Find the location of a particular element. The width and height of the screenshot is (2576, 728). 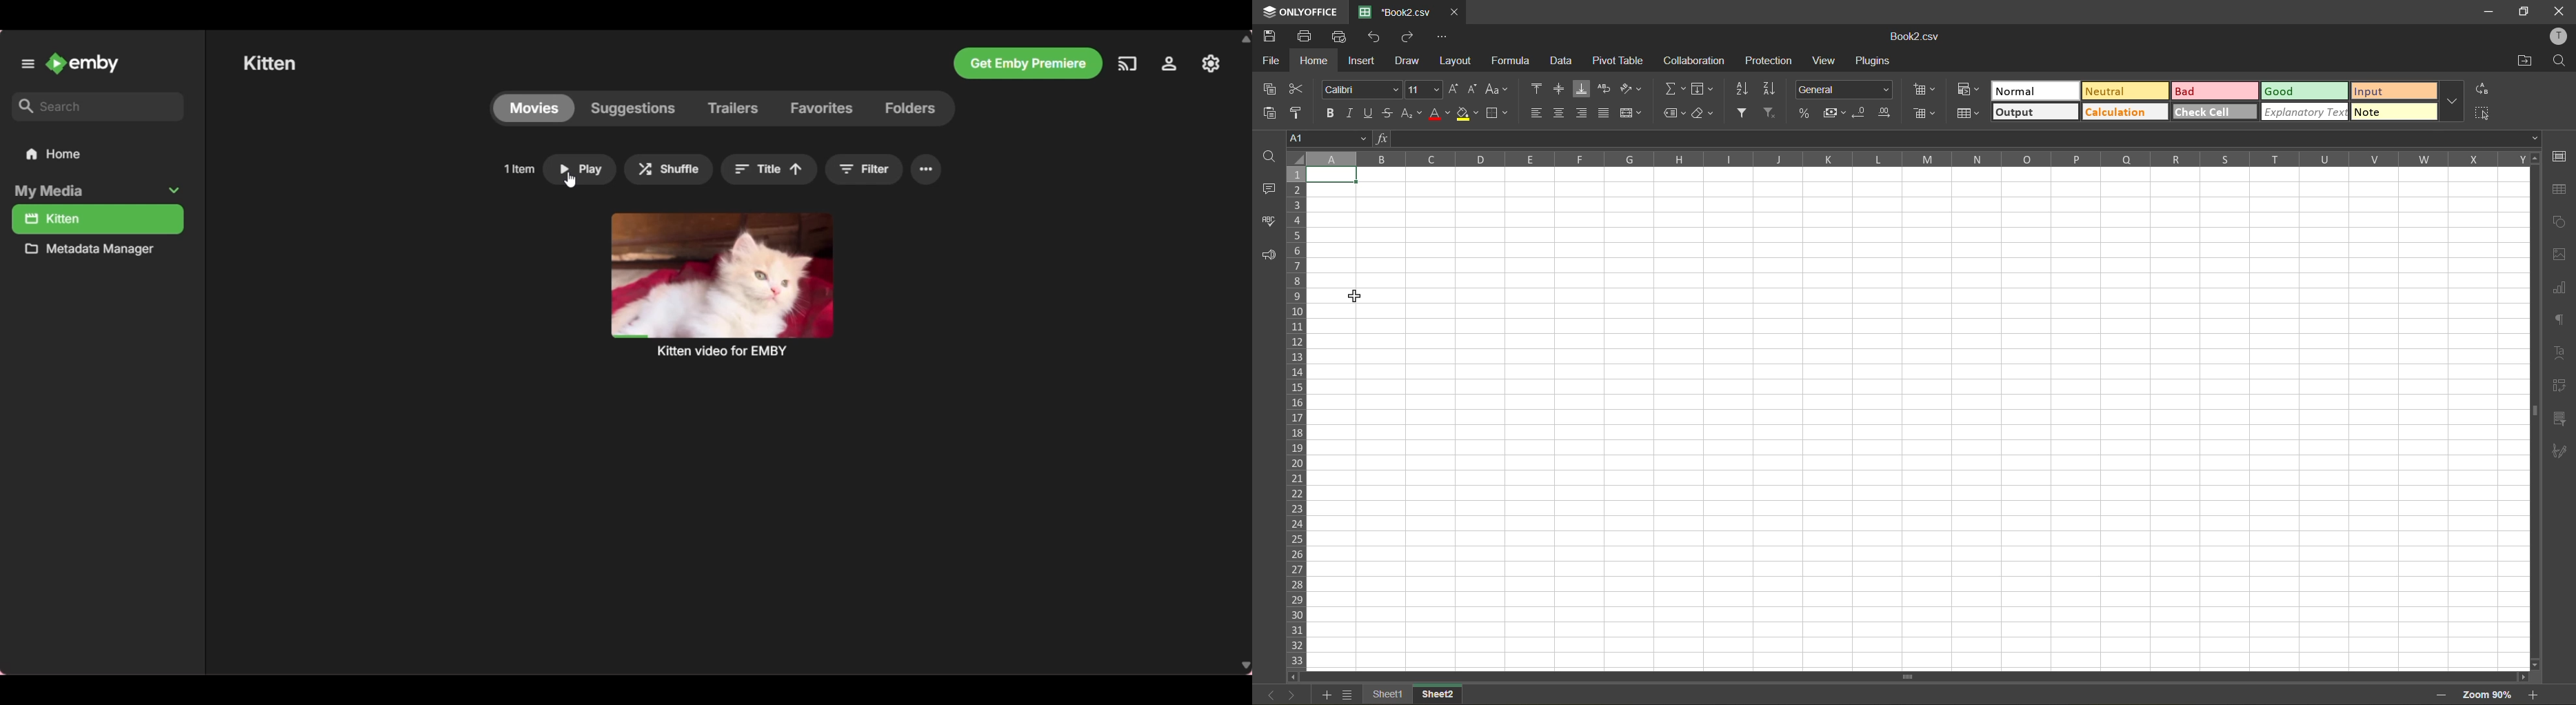

options is located at coordinates (1442, 37).